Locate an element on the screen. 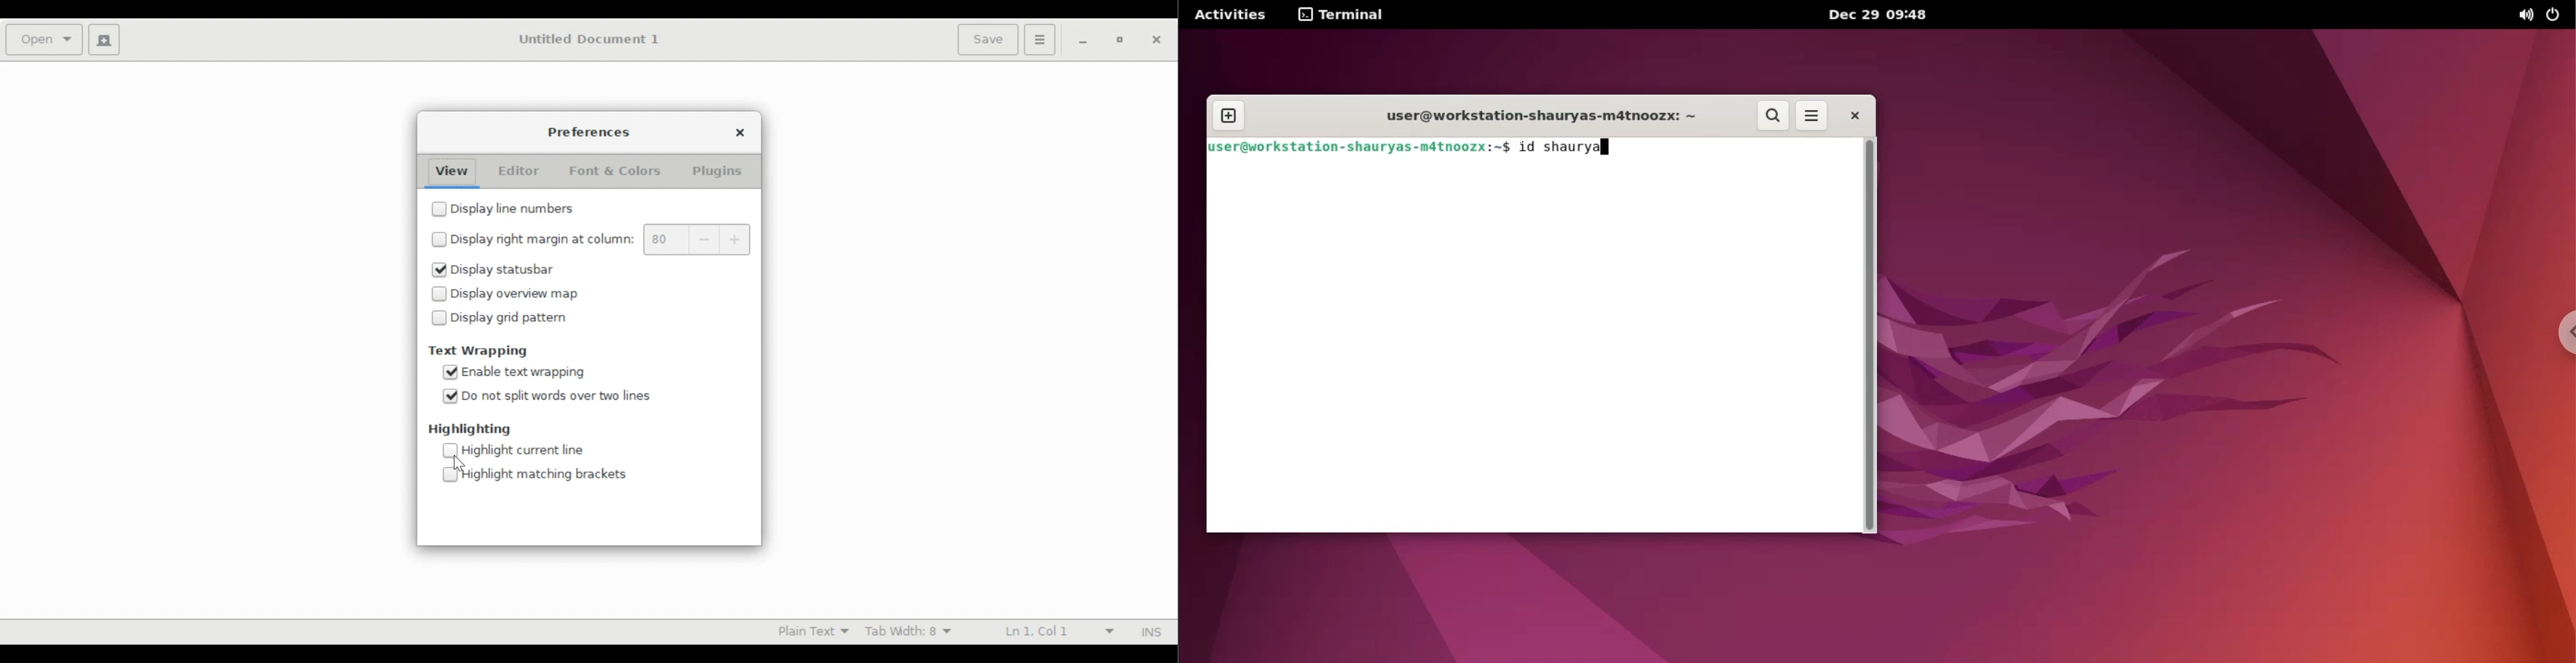  checked checkbox is located at coordinates (439, 270).